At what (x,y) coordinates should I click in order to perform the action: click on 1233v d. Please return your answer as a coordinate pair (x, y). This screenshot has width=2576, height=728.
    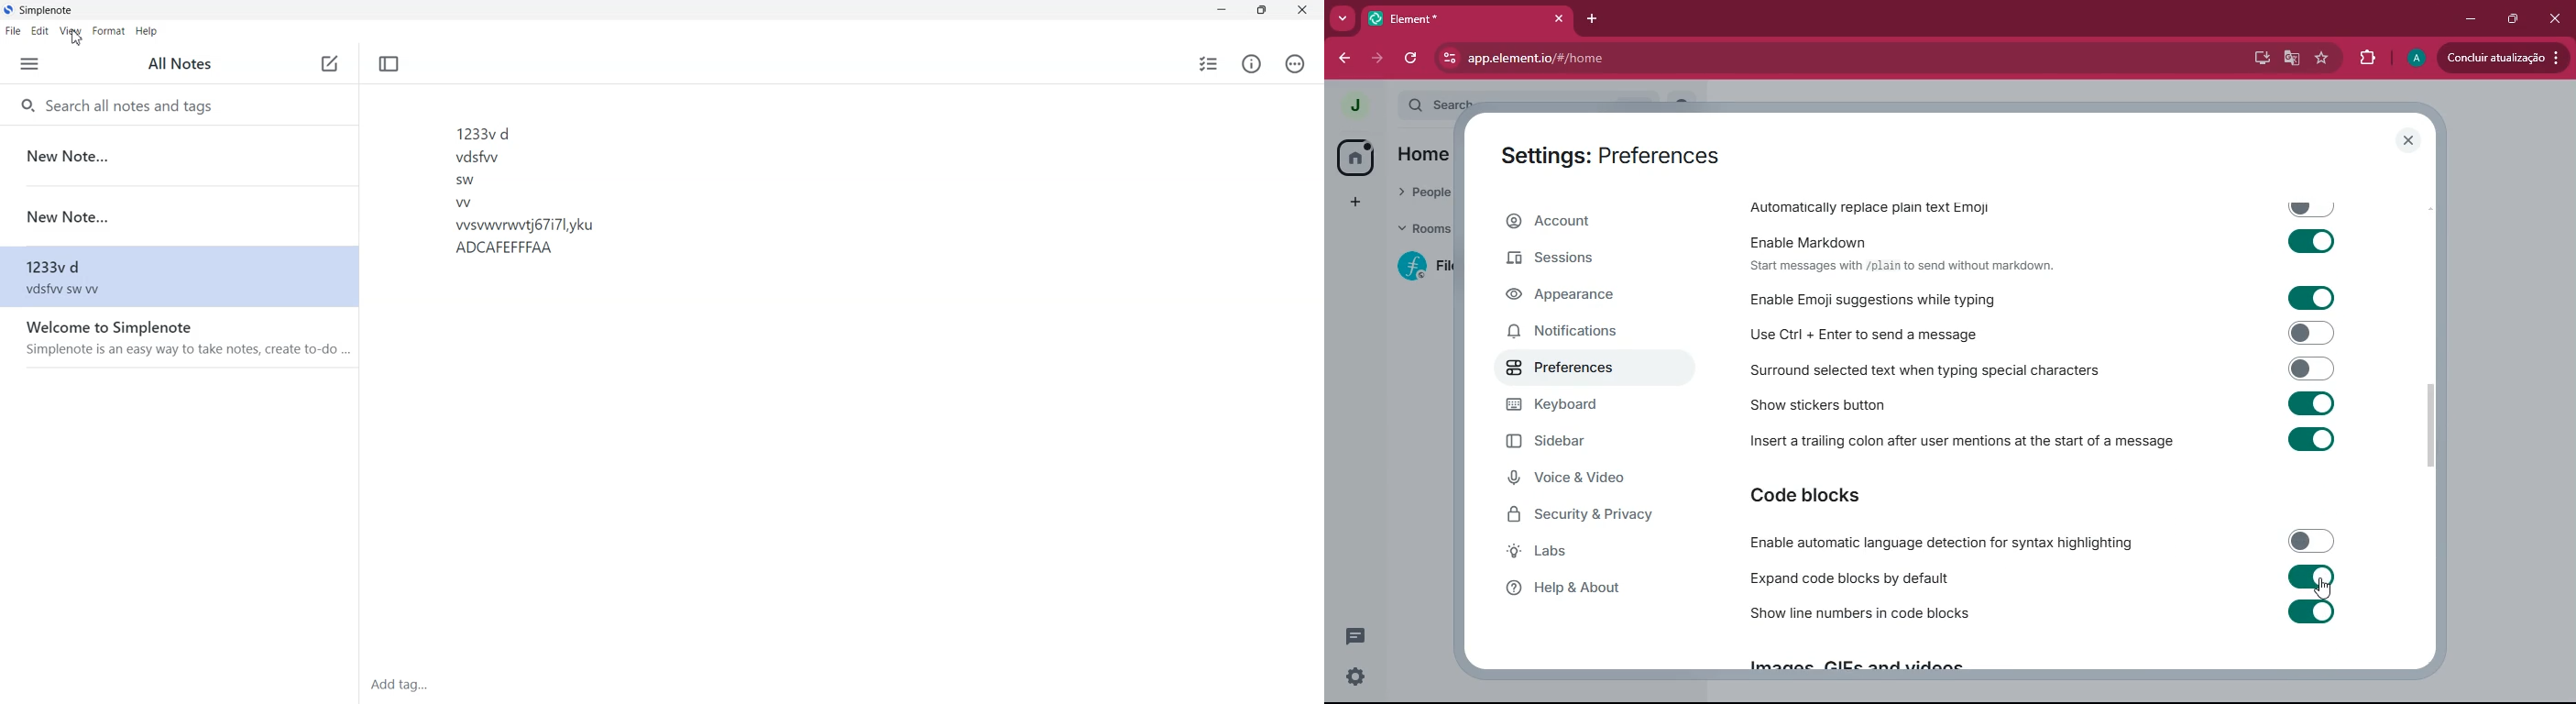
    Looking at the image, I should click on (177, 276).